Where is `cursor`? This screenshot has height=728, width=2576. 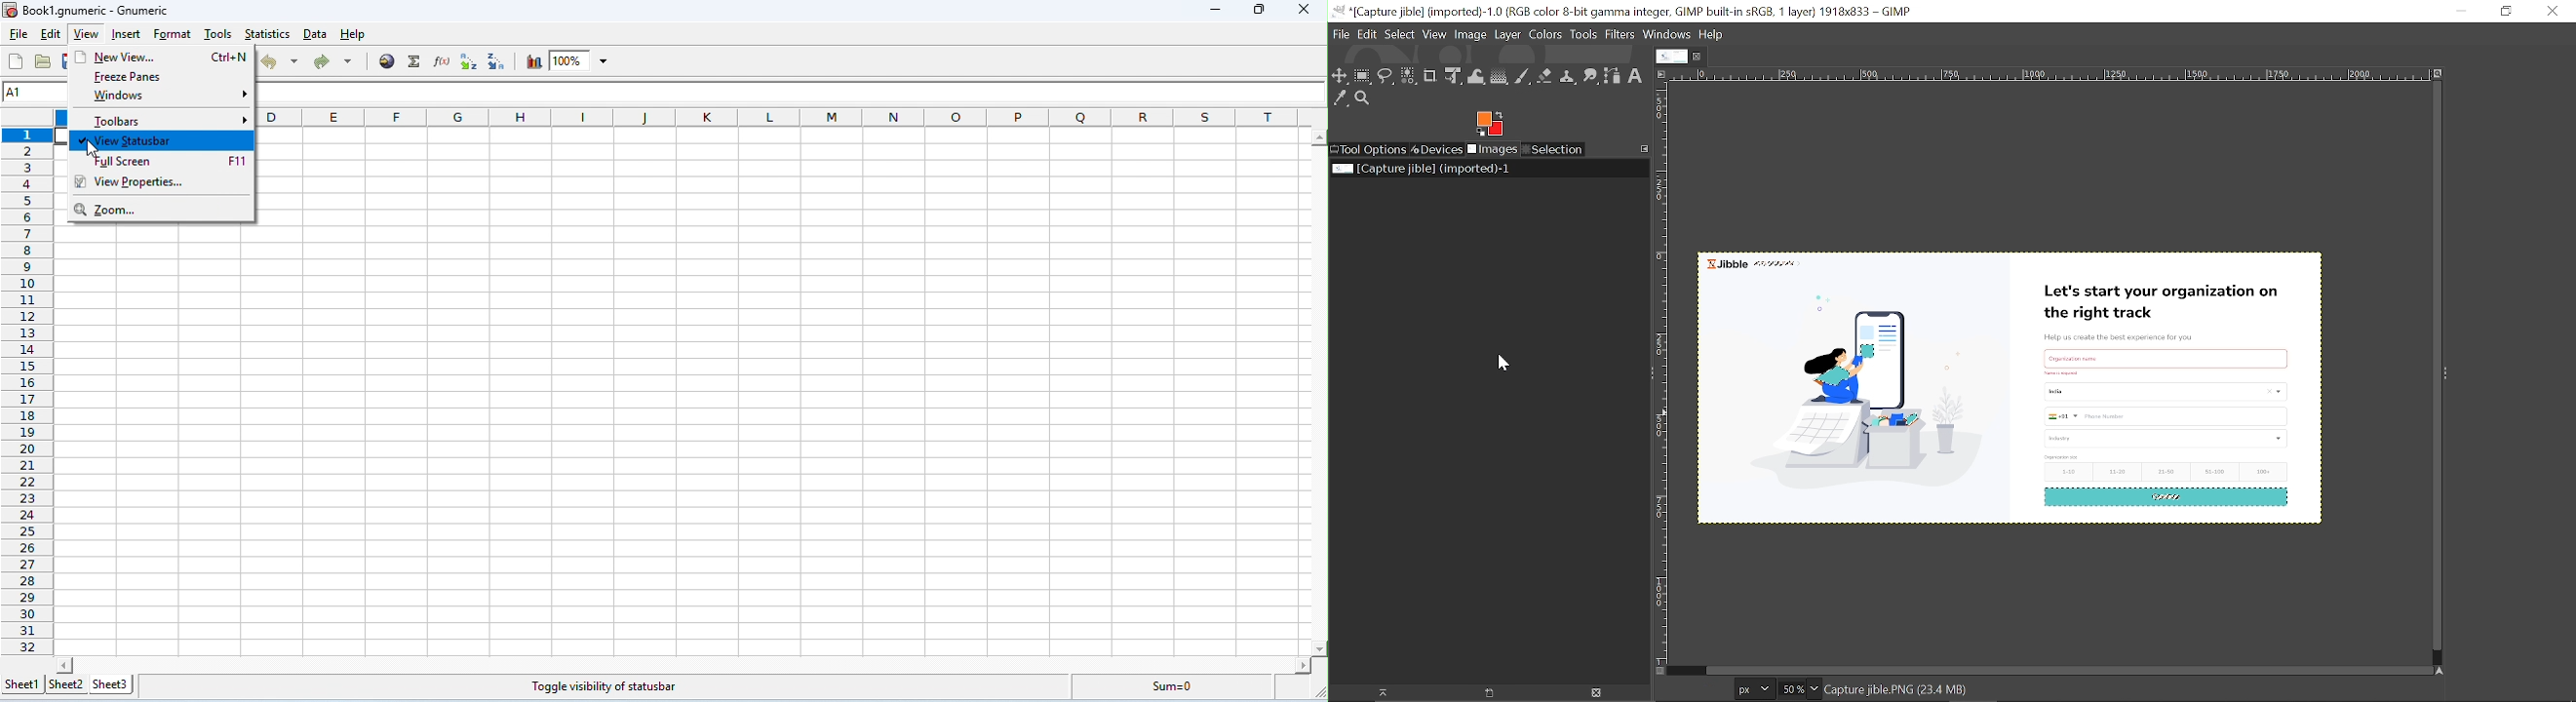 cursor is located at coordinates (1410, 91).